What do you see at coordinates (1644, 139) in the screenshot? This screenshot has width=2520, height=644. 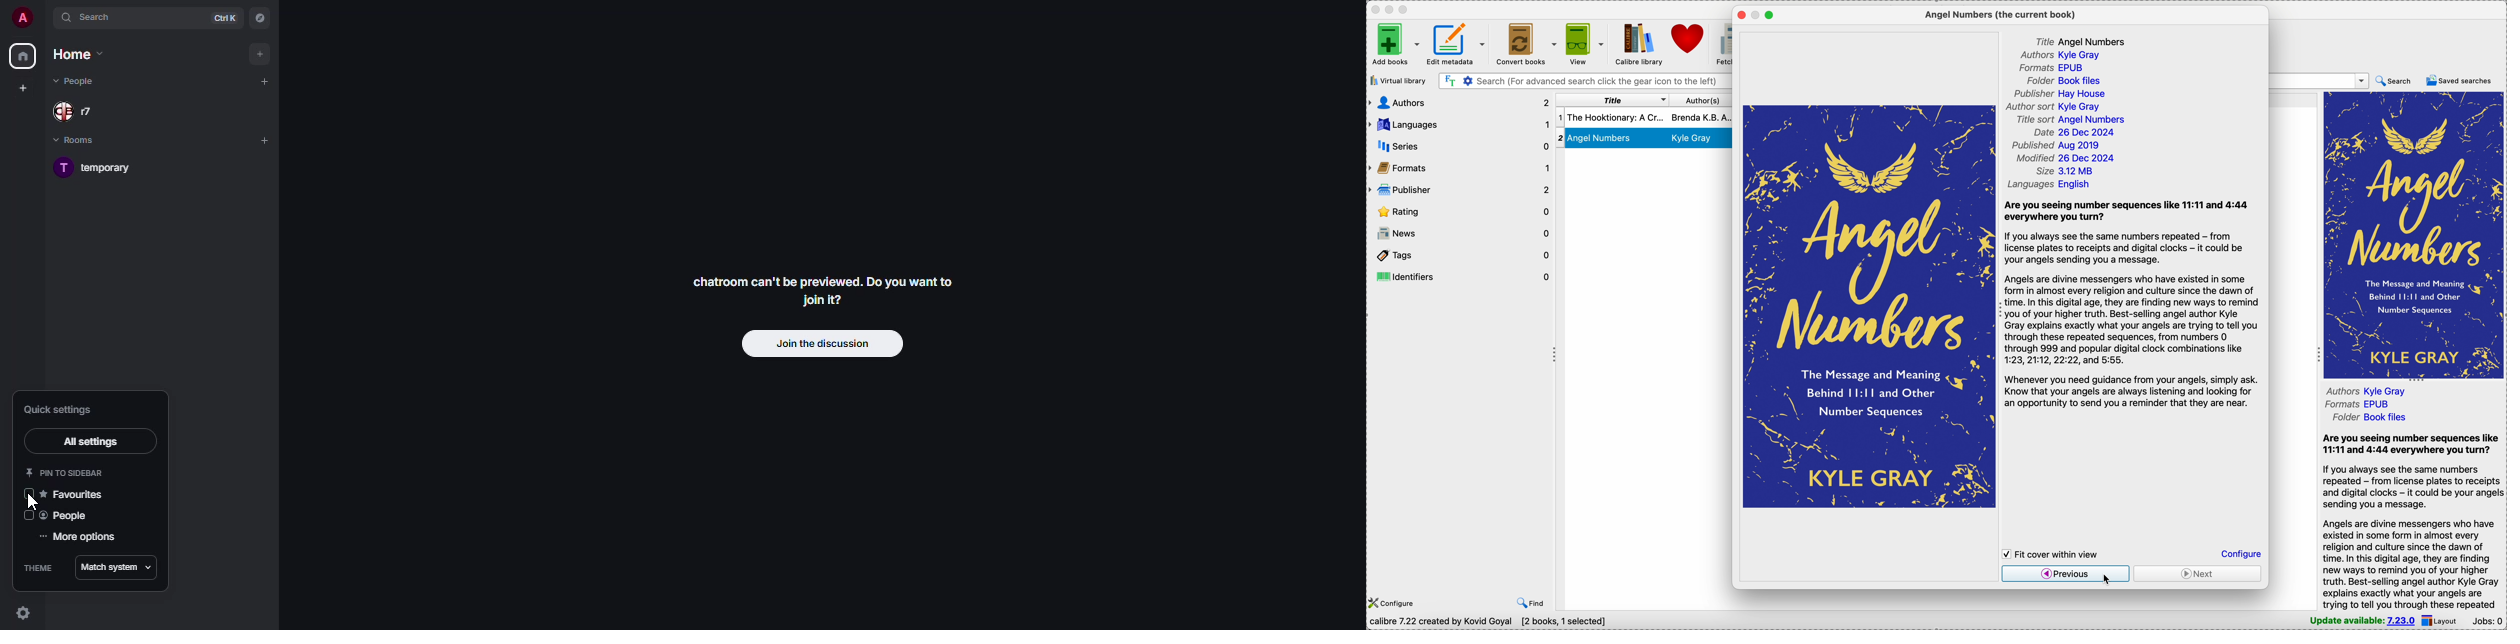 I see `Angel numbers book details` at bounding box center [1644, 139].